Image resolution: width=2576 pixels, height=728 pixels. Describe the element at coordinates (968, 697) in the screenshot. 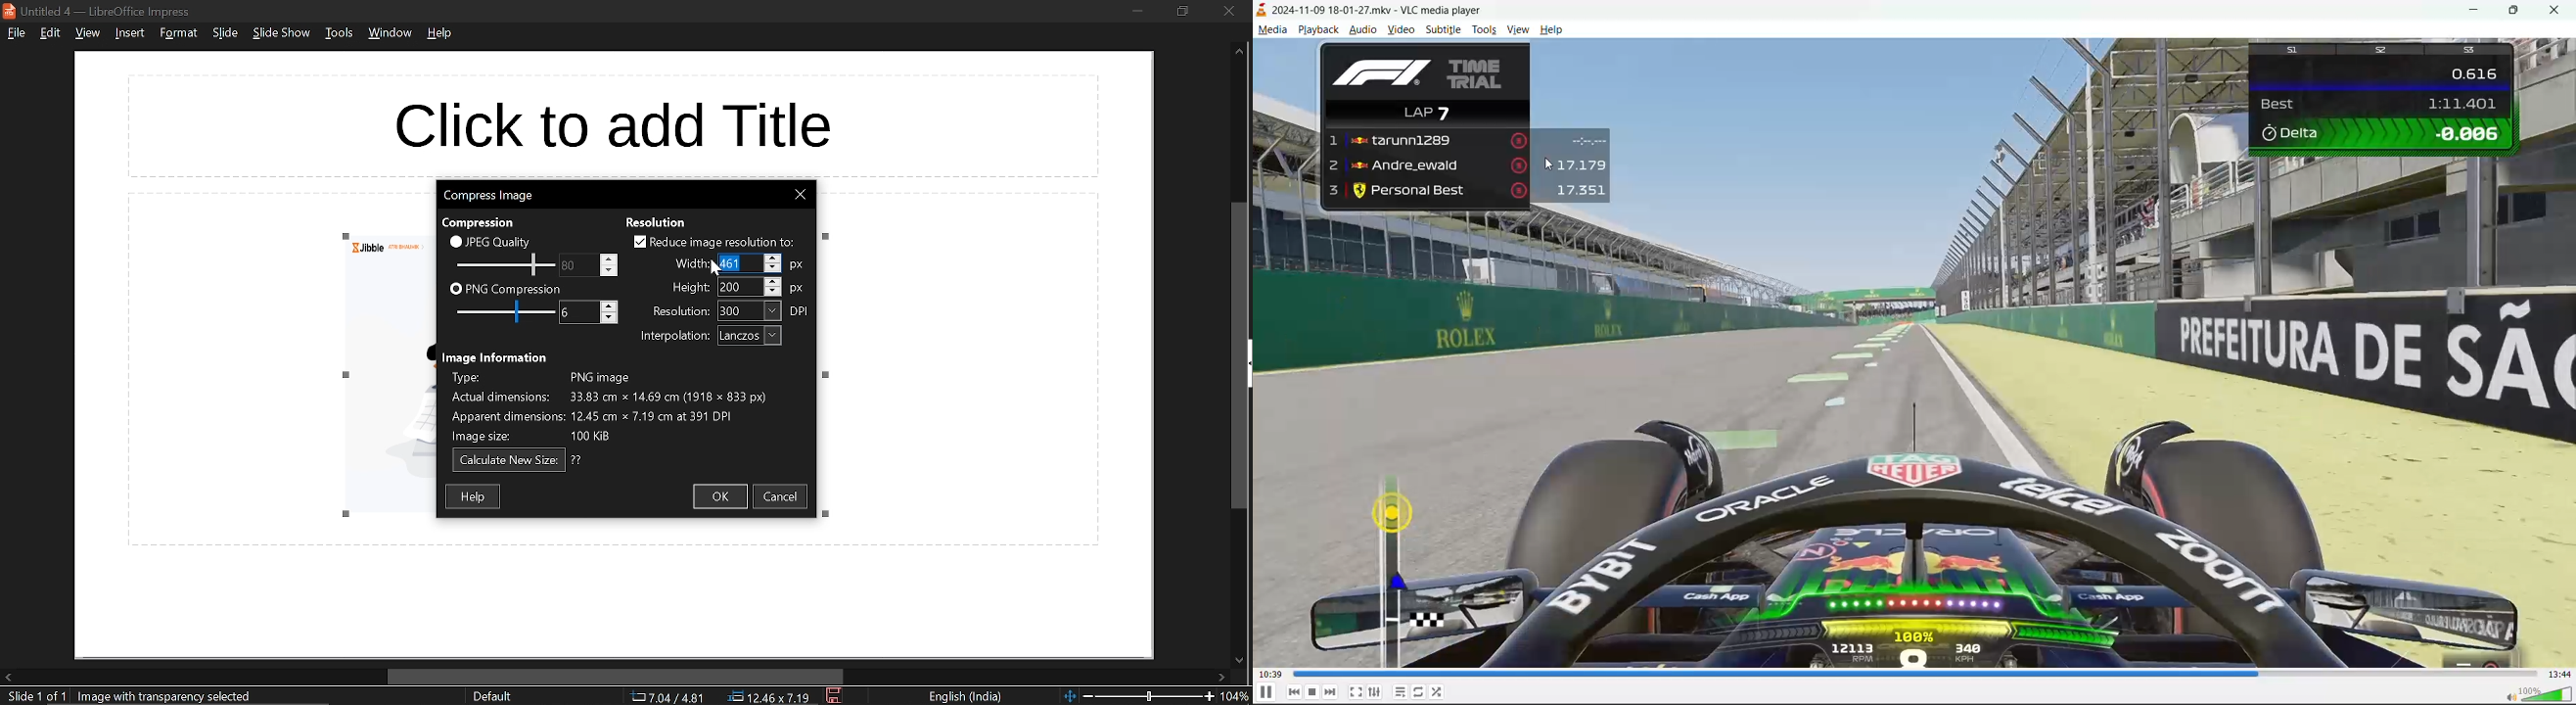

I see `language` at that location.